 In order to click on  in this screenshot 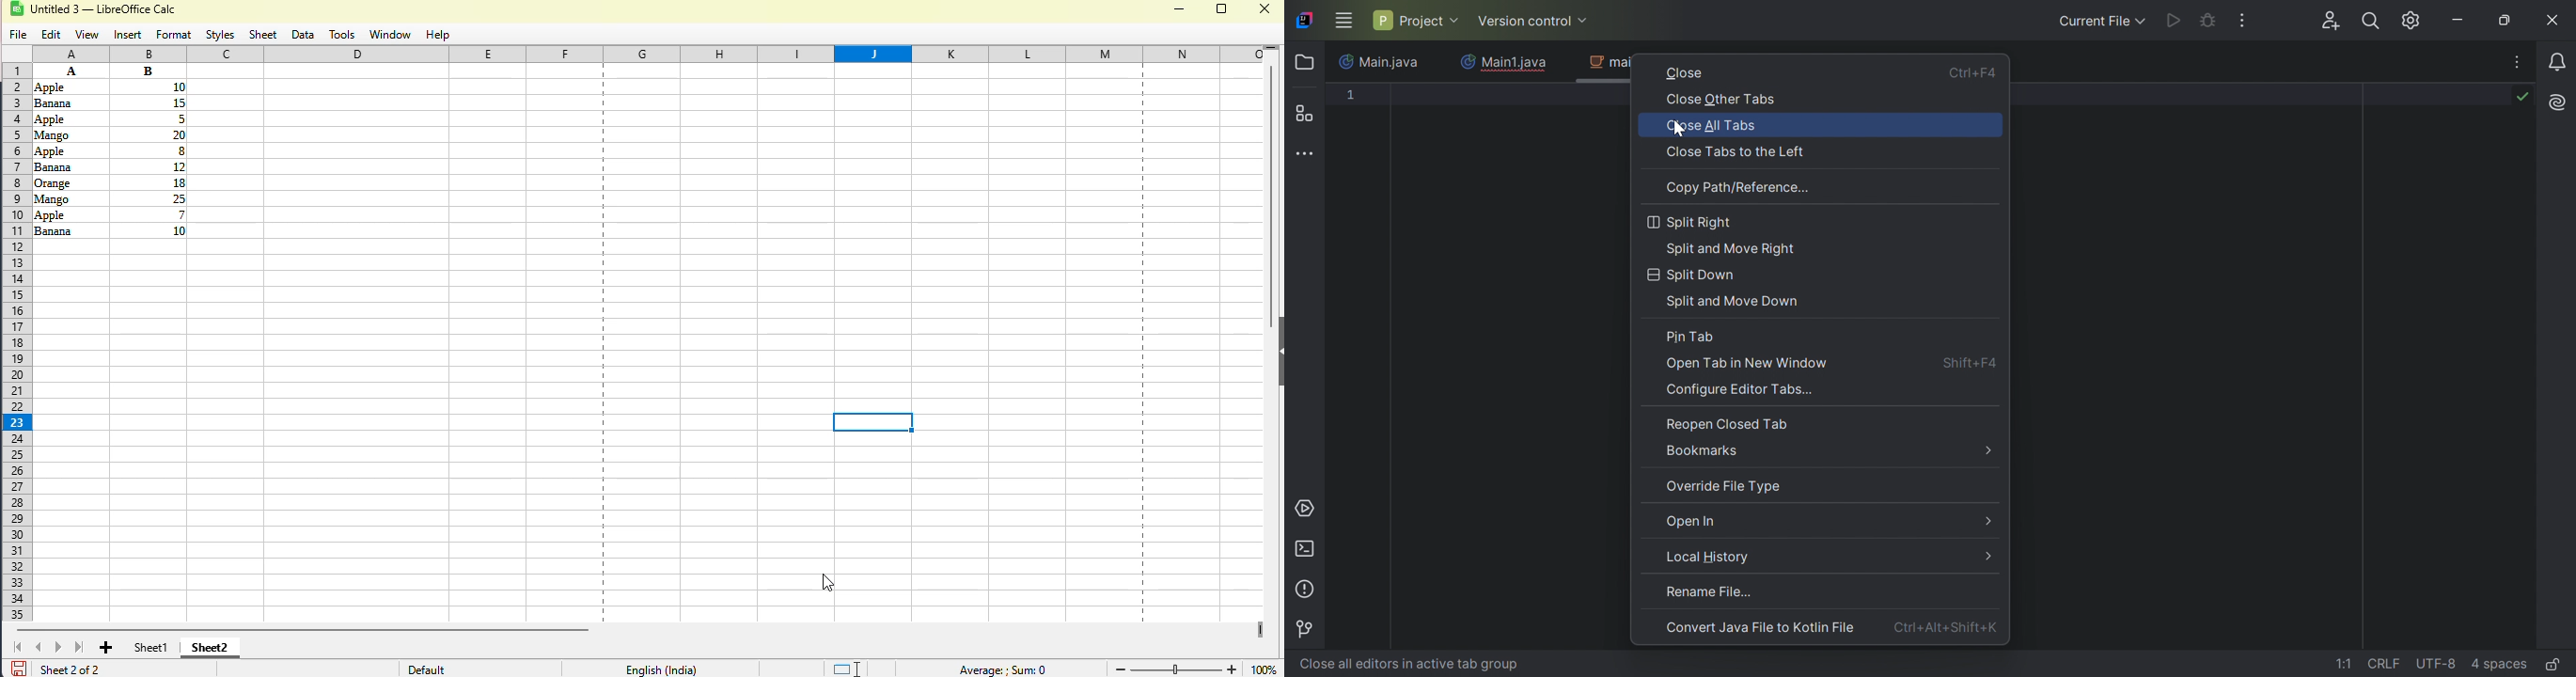, I will do `click(69, 134)`.